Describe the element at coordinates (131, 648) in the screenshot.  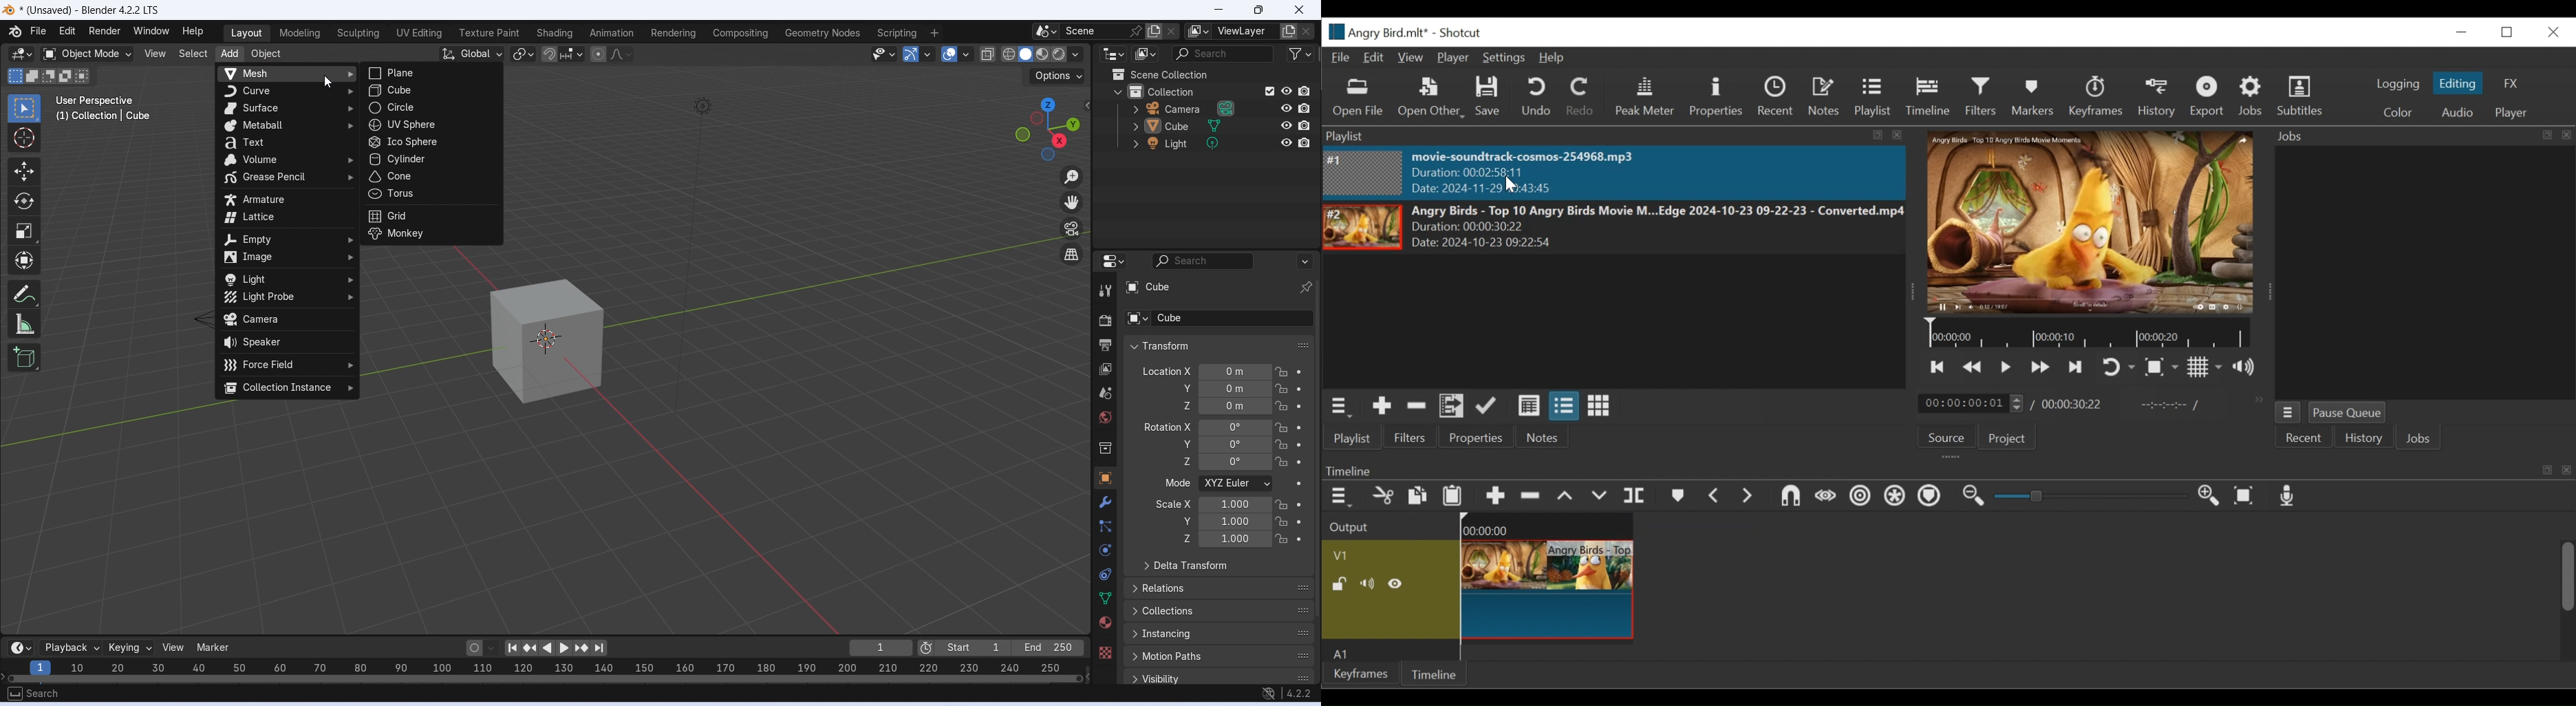
I see `keying` at that location.